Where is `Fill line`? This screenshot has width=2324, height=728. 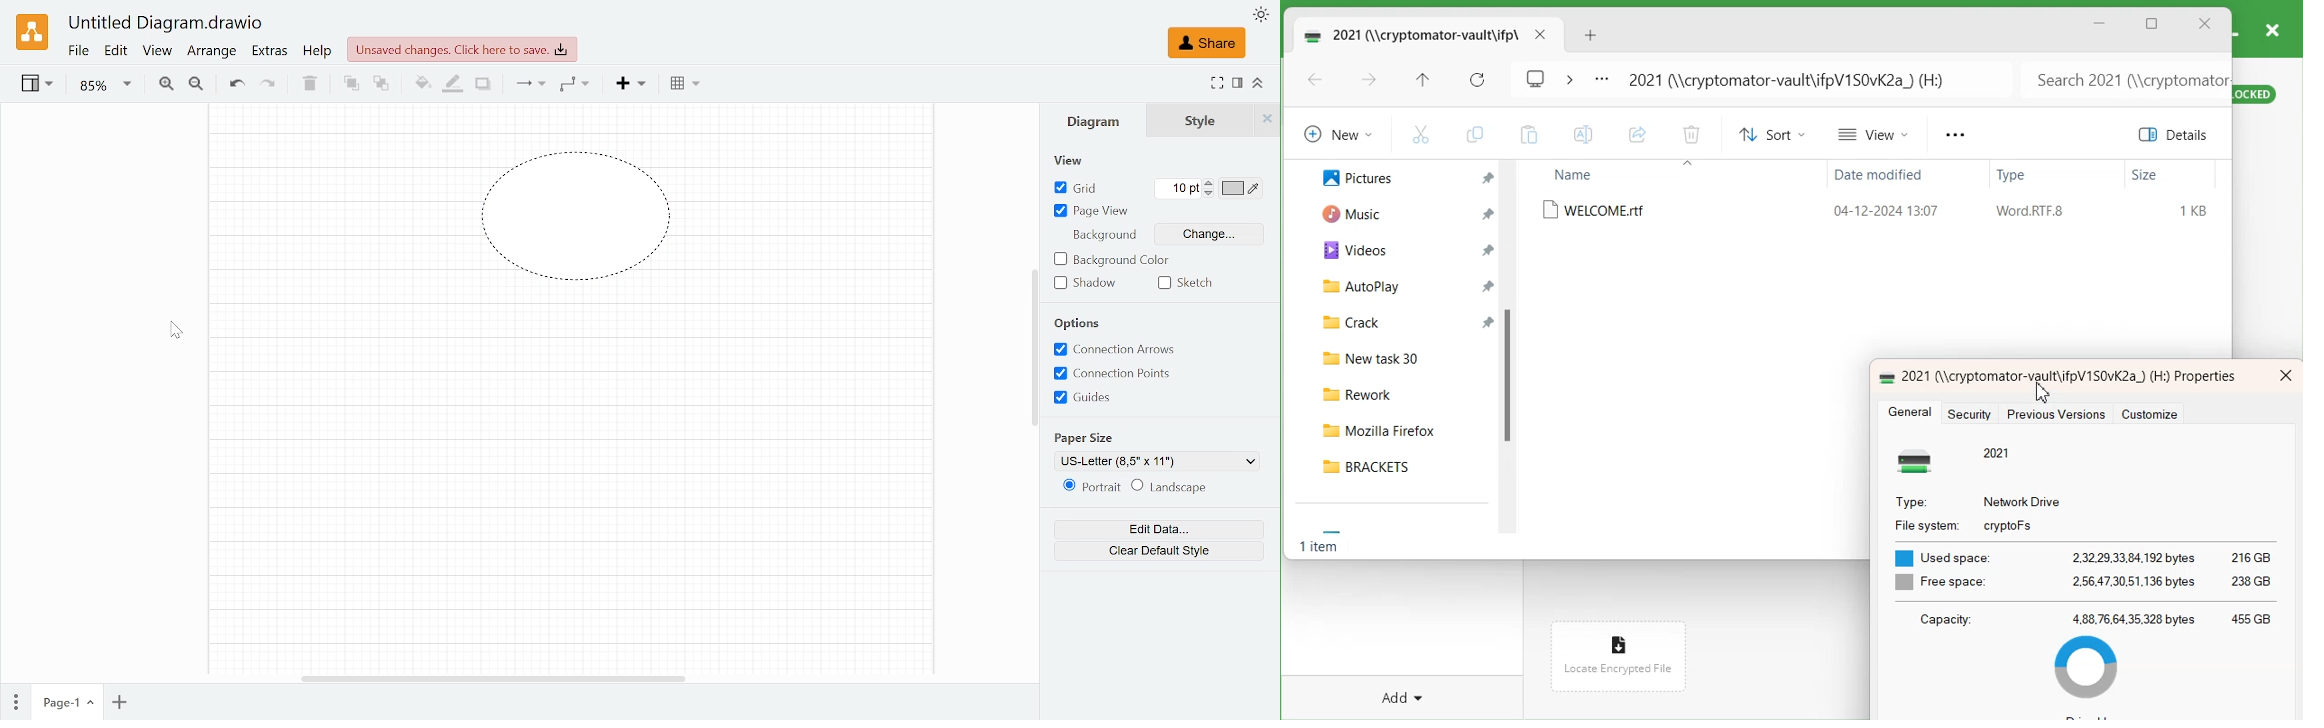 Fill line is located at coordinates (450, 85).